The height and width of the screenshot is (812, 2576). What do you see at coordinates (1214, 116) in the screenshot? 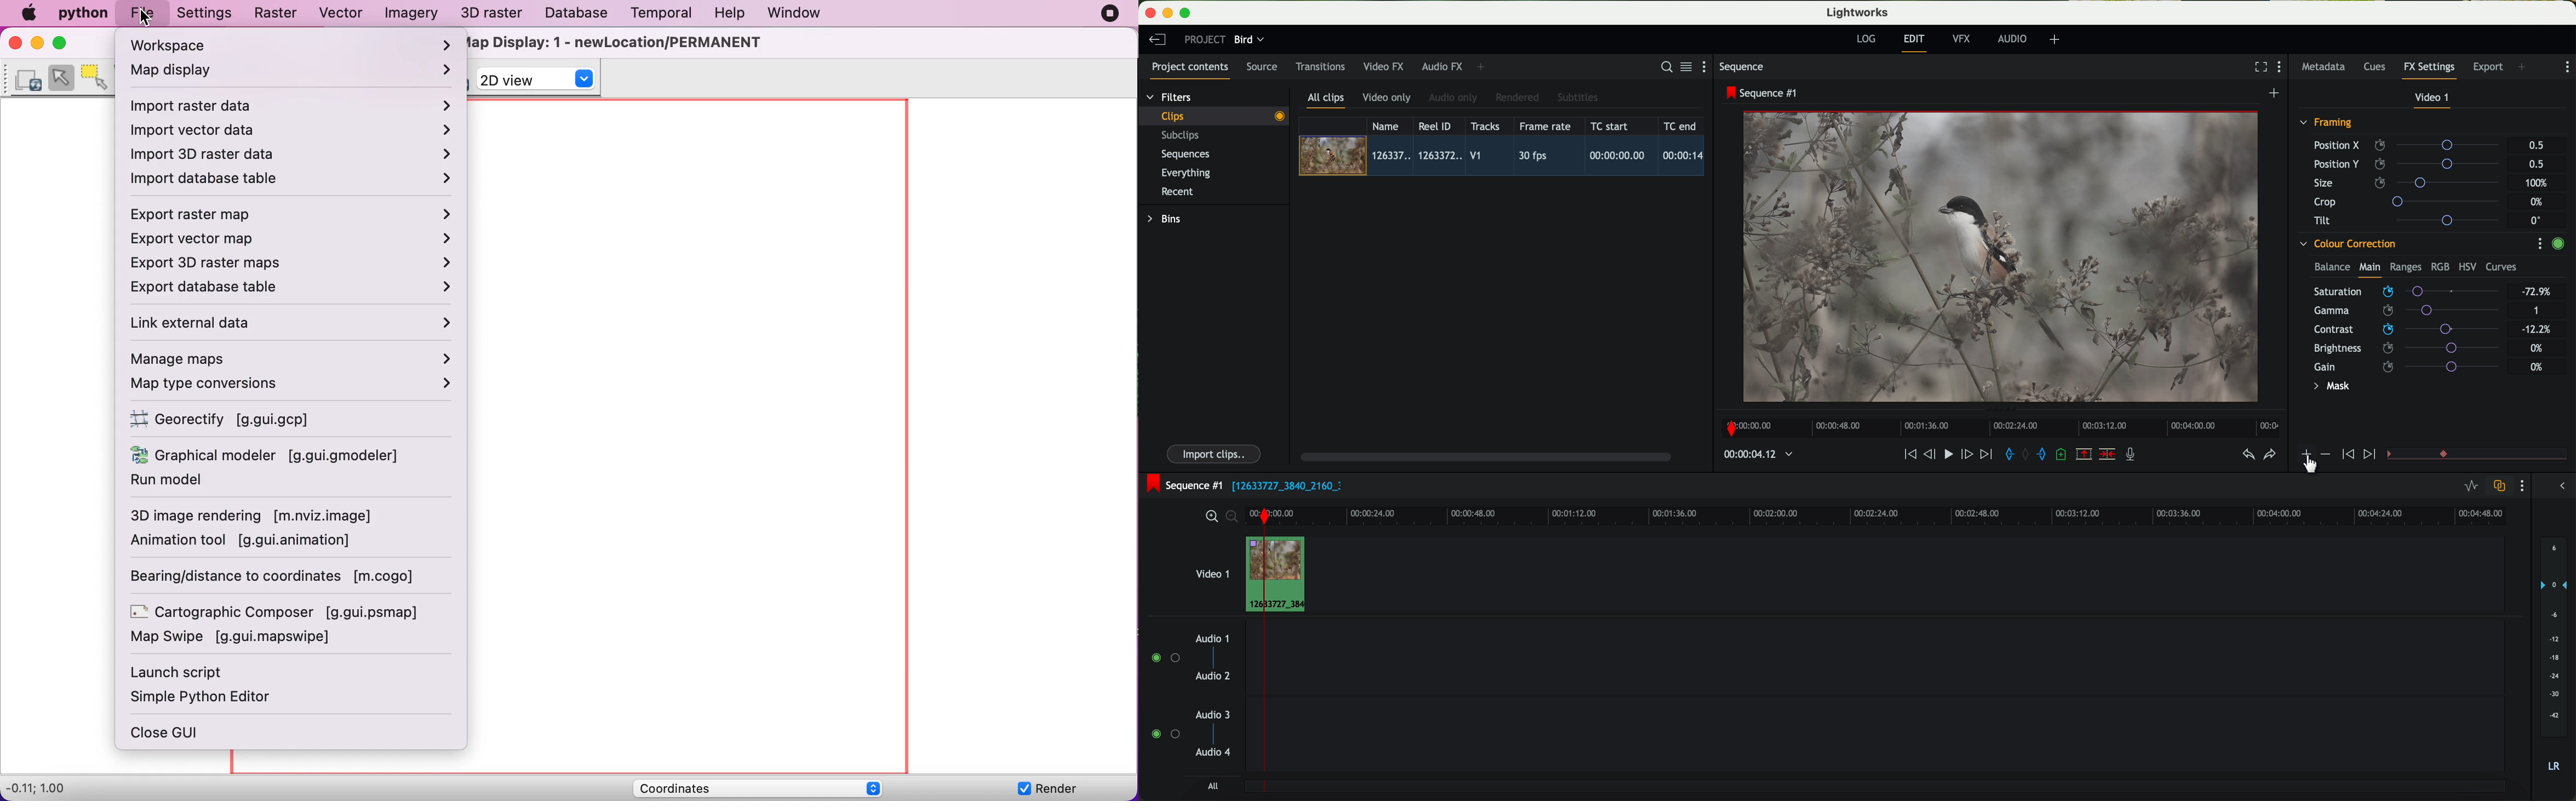
I see `clips` at bounding box center [1214, 116].